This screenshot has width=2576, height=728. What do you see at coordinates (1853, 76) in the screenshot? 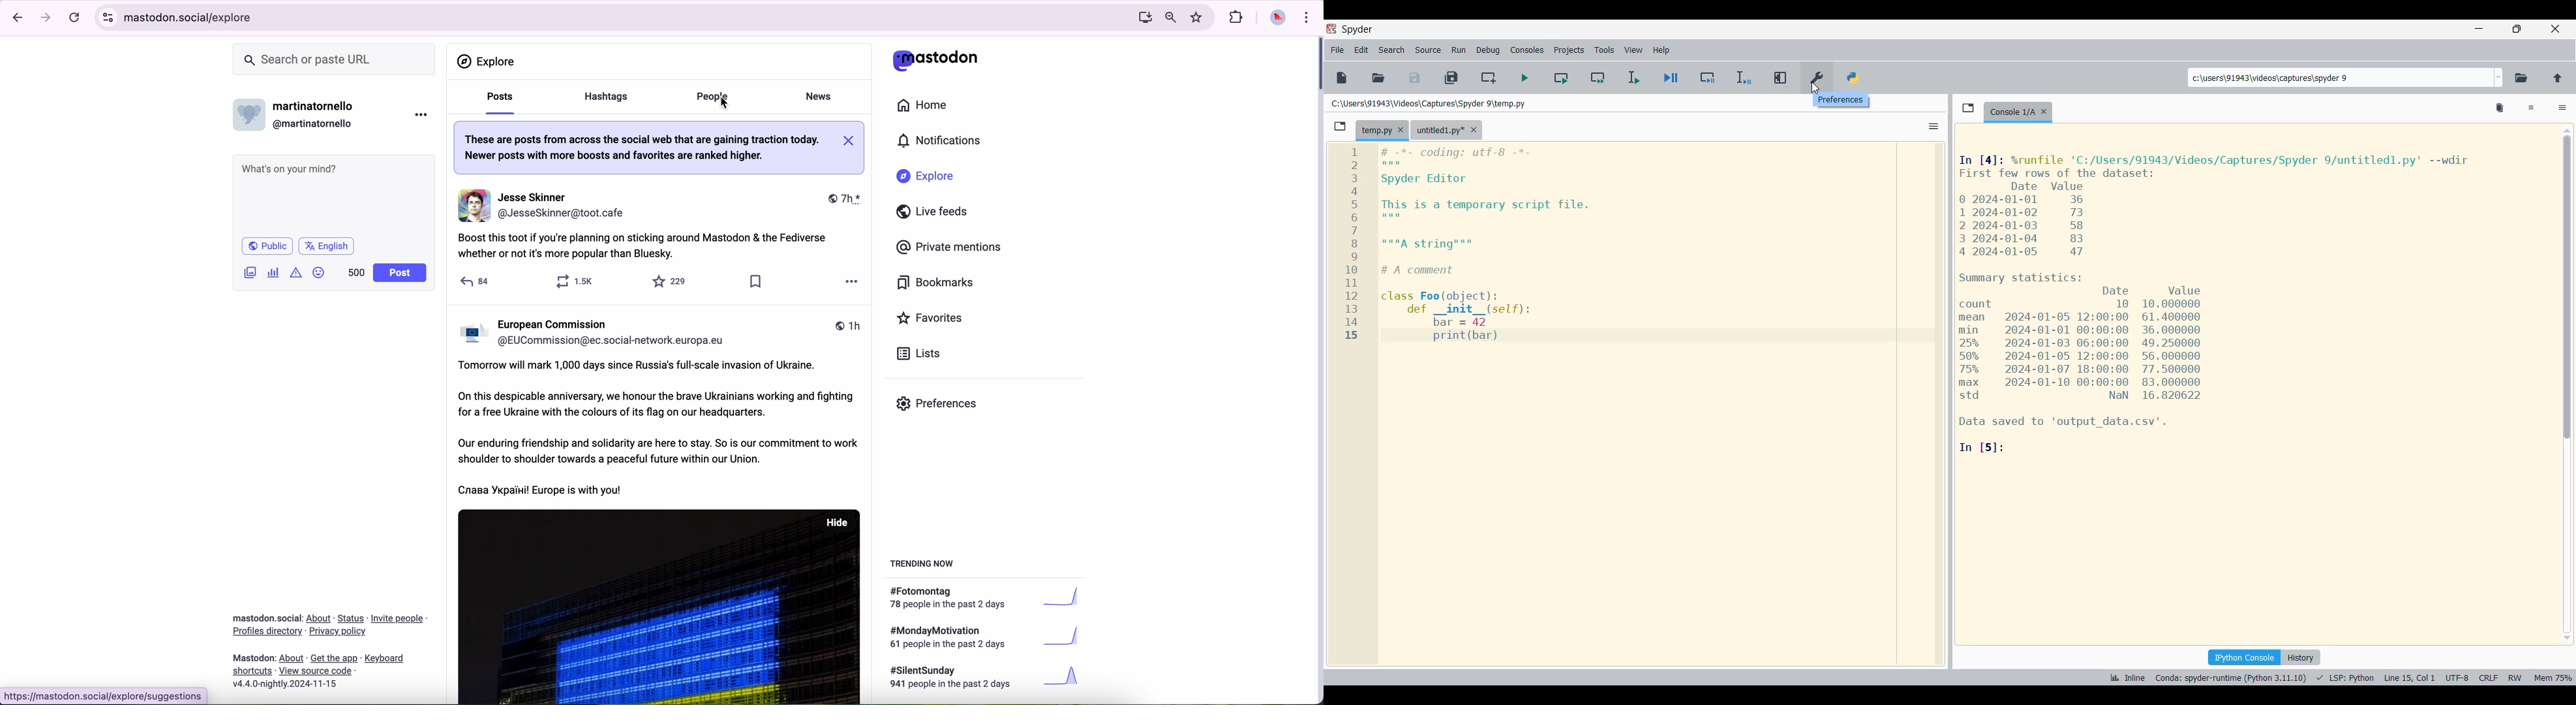
I see `PYTHONPATH manager` at bounding box center [1853, 76].